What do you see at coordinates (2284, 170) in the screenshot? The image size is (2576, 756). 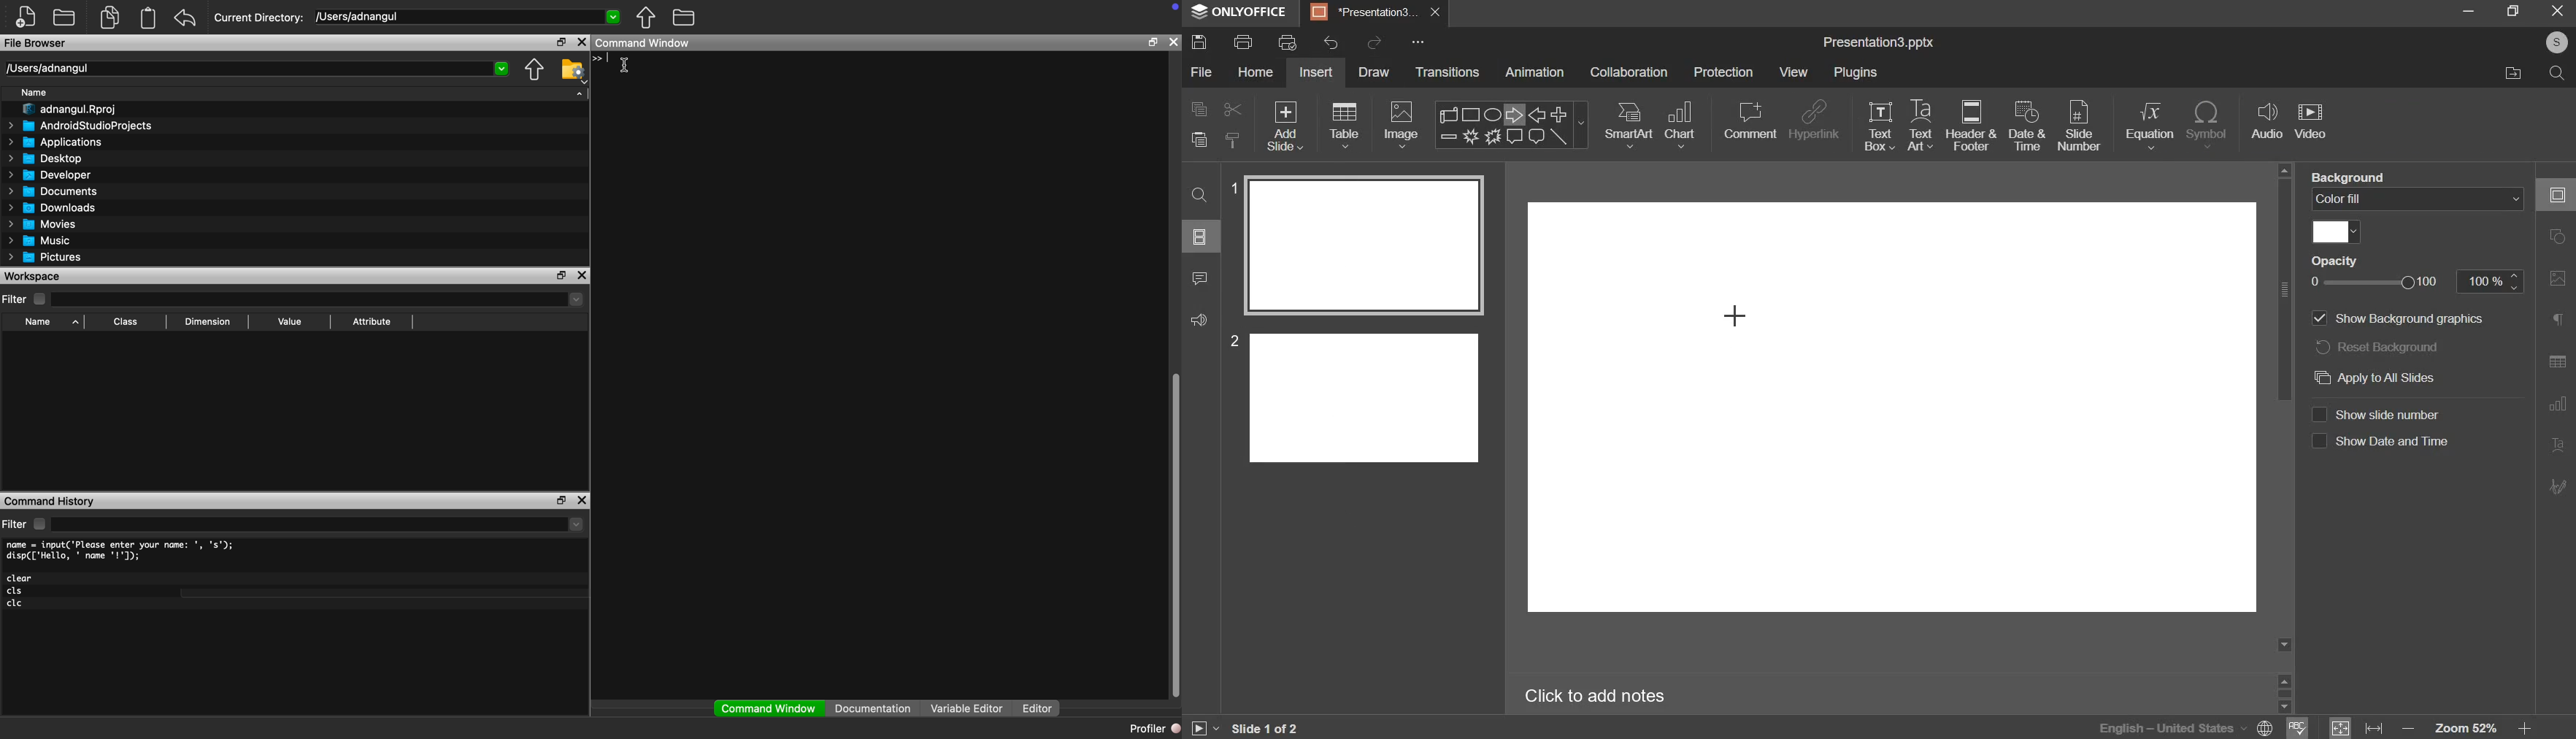 I see `Scroll up` at bounding box center [2284, 170].